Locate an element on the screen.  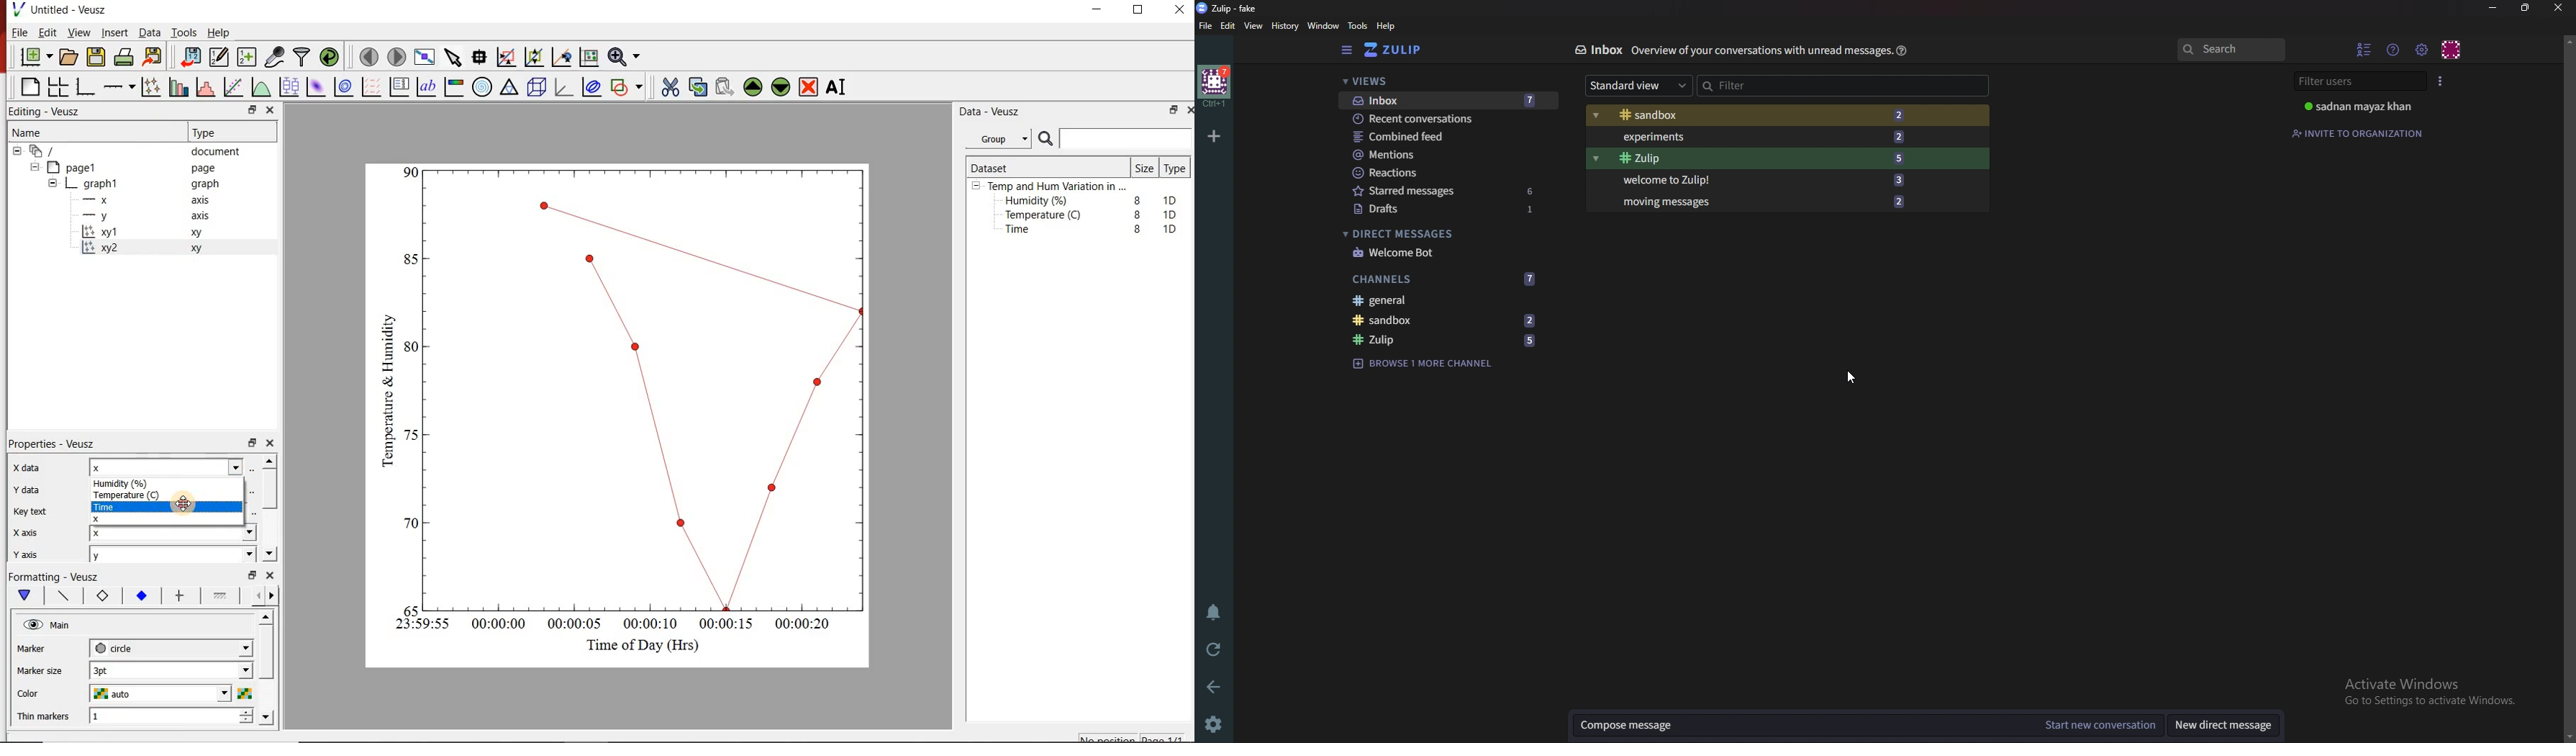
Move the selected widget down is located at coordinates (783, 87).